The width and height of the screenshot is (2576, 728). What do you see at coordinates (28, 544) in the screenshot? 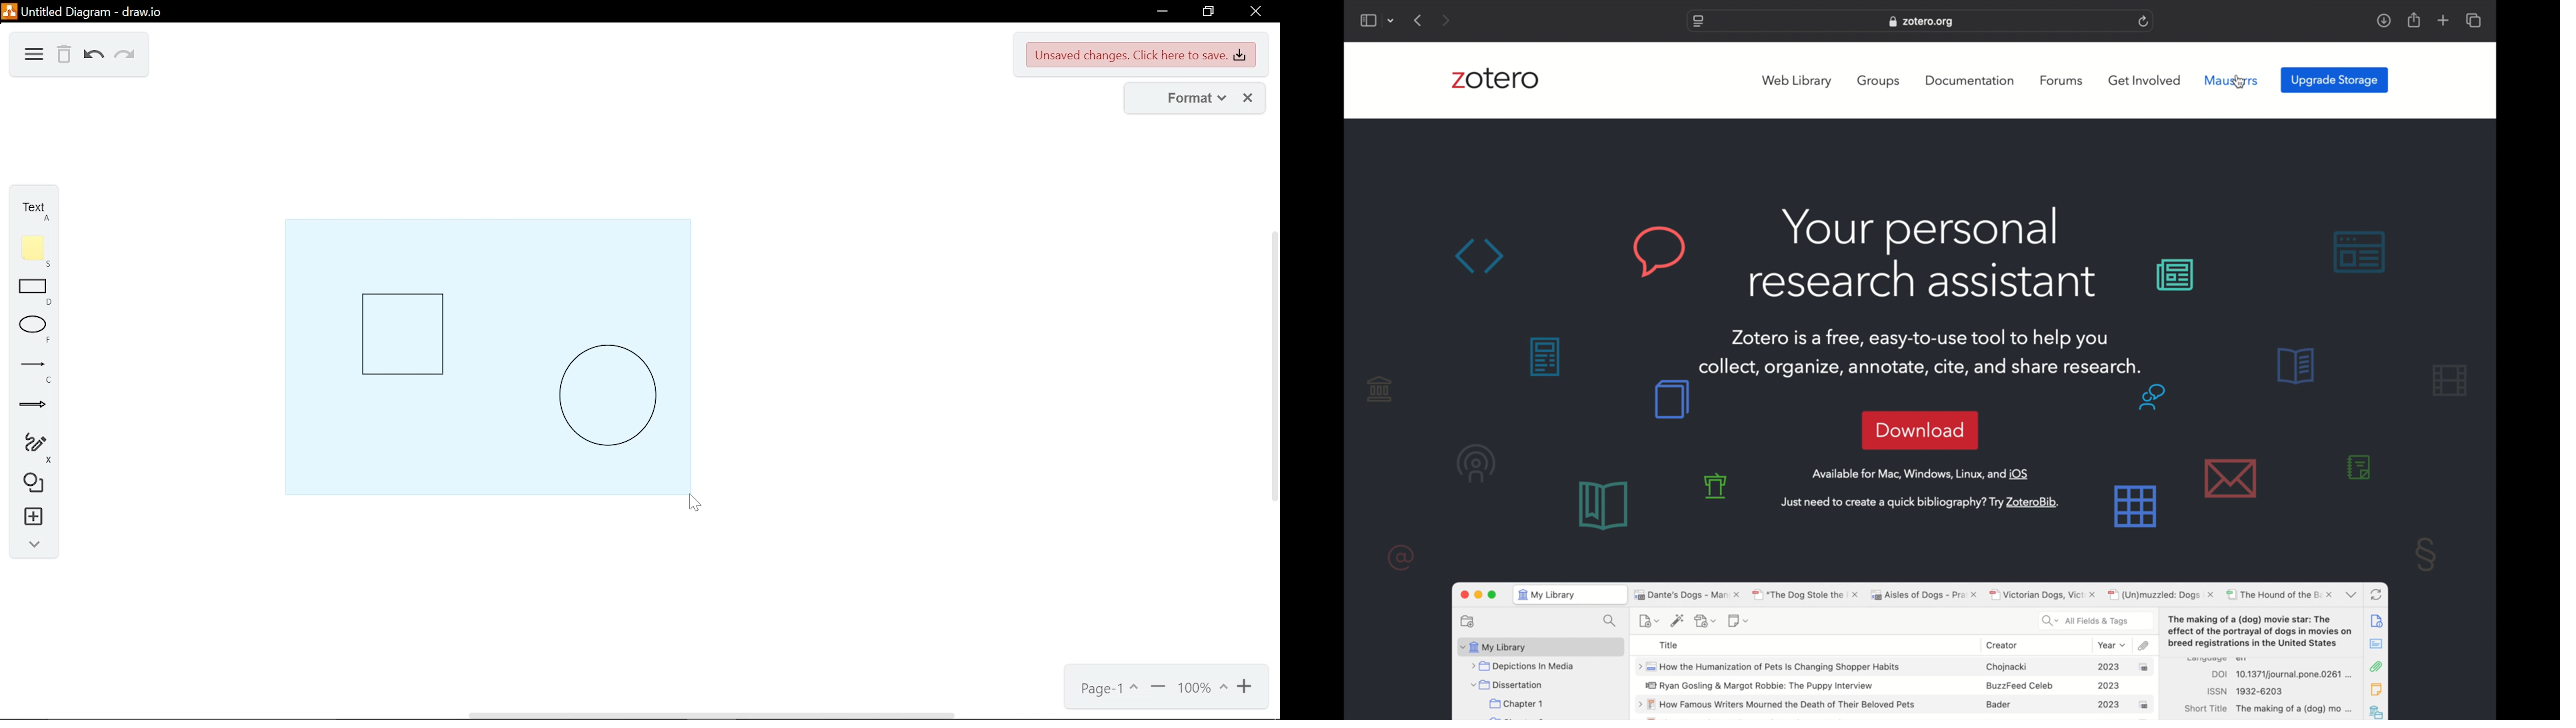
I see `collapse` at bounding box center [28, 544].